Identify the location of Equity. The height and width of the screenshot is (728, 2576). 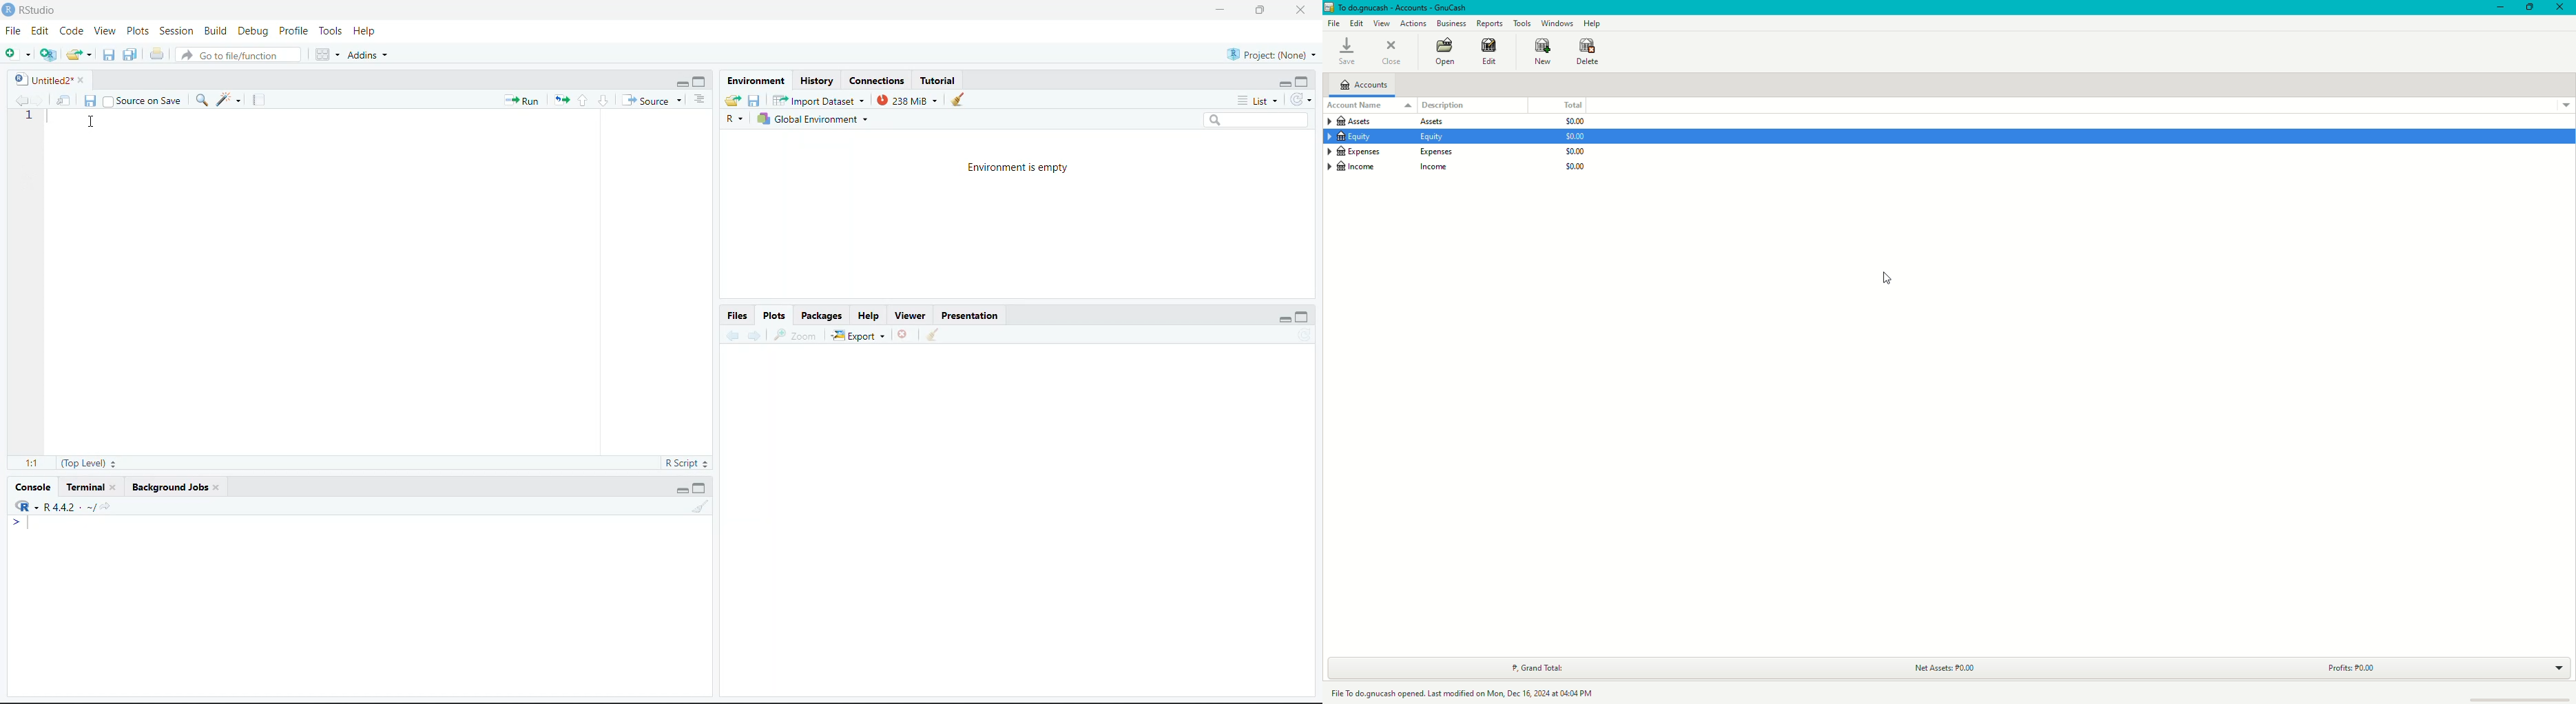
(1386, 136).